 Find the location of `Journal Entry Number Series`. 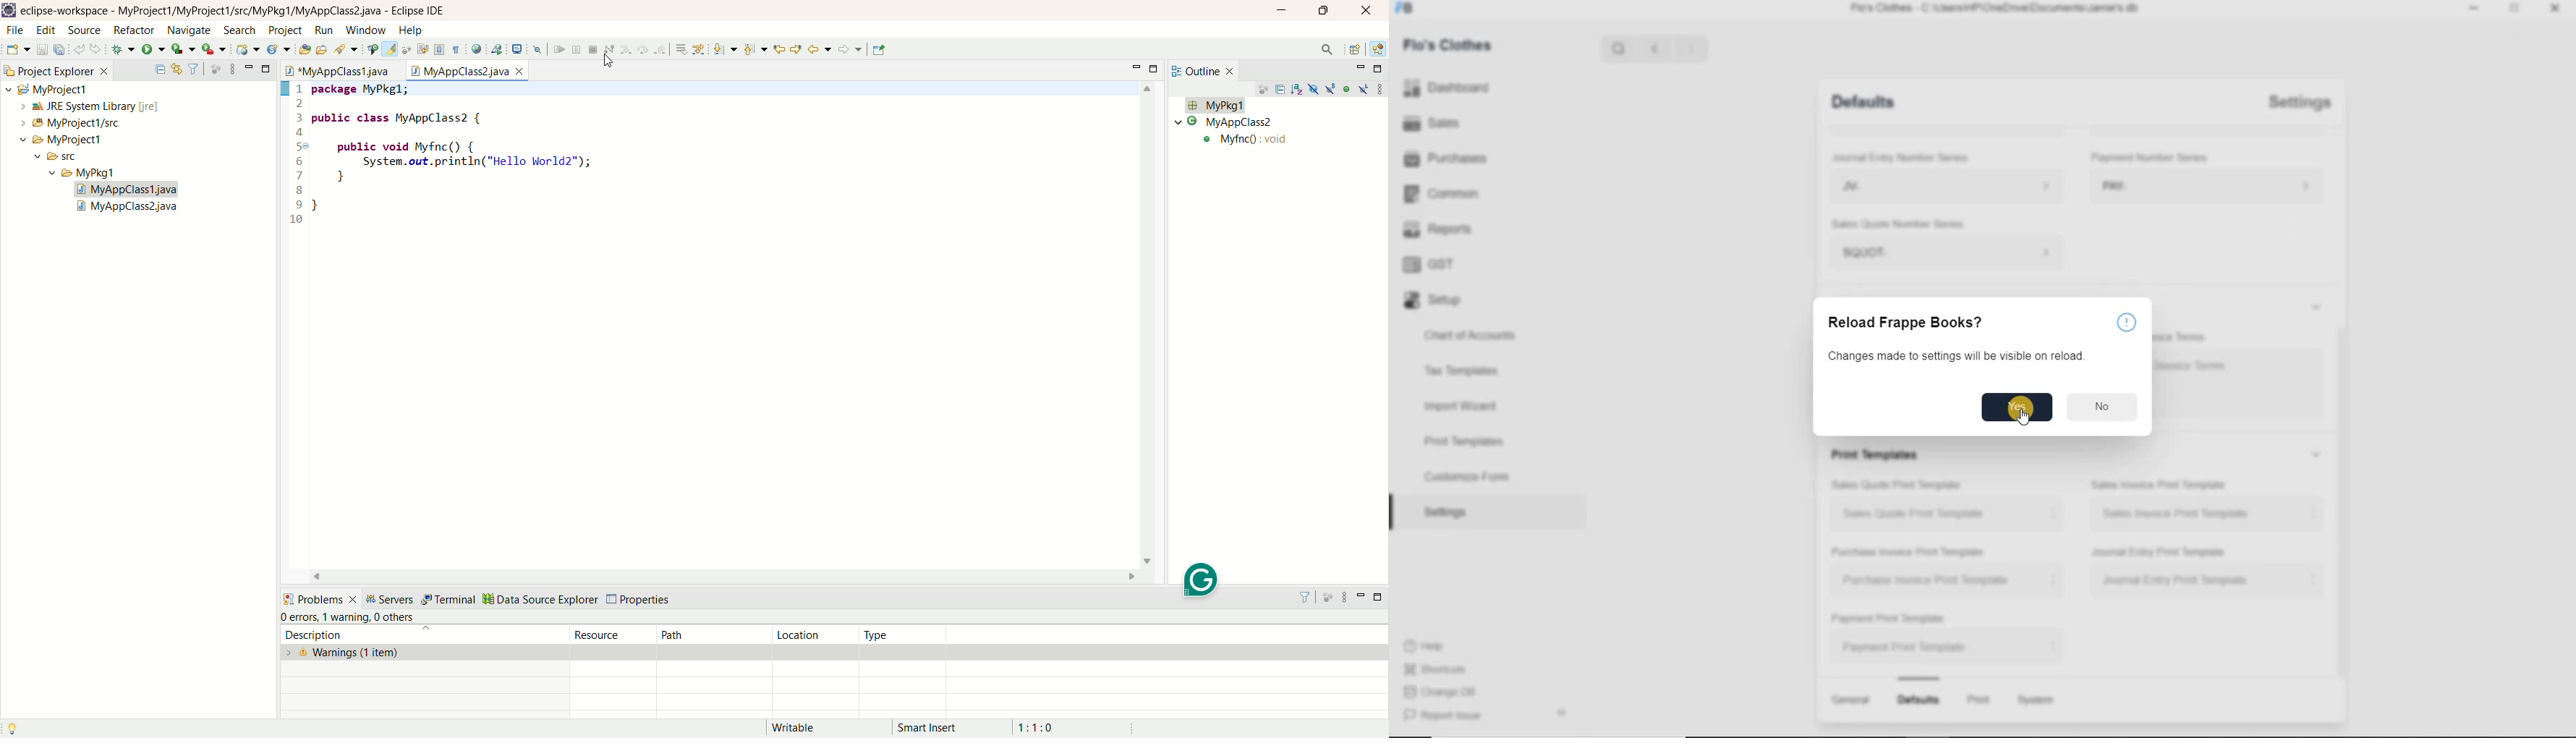

Journal Entry Number Series is located at coordinates (1898, 155).